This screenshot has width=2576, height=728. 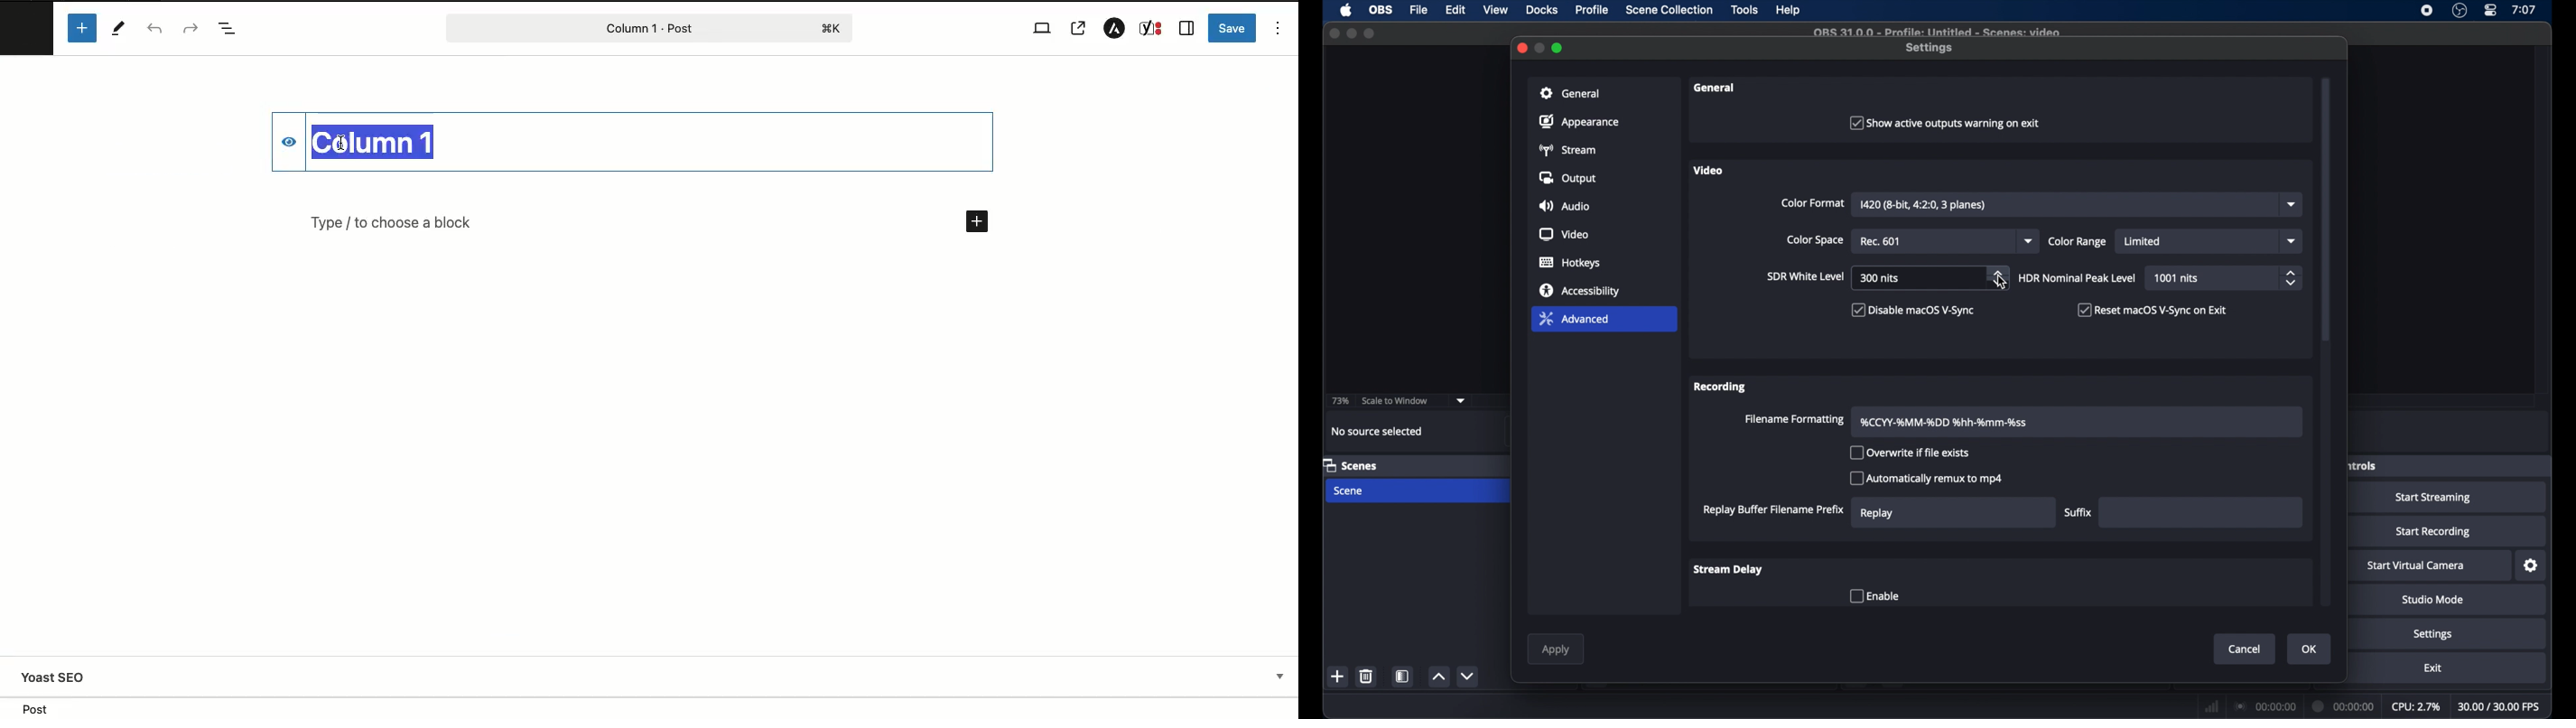 What do you see at coordinates (2434, 498) in the screenshot?
I see `start streaming` at bounding box center [2434, 498].